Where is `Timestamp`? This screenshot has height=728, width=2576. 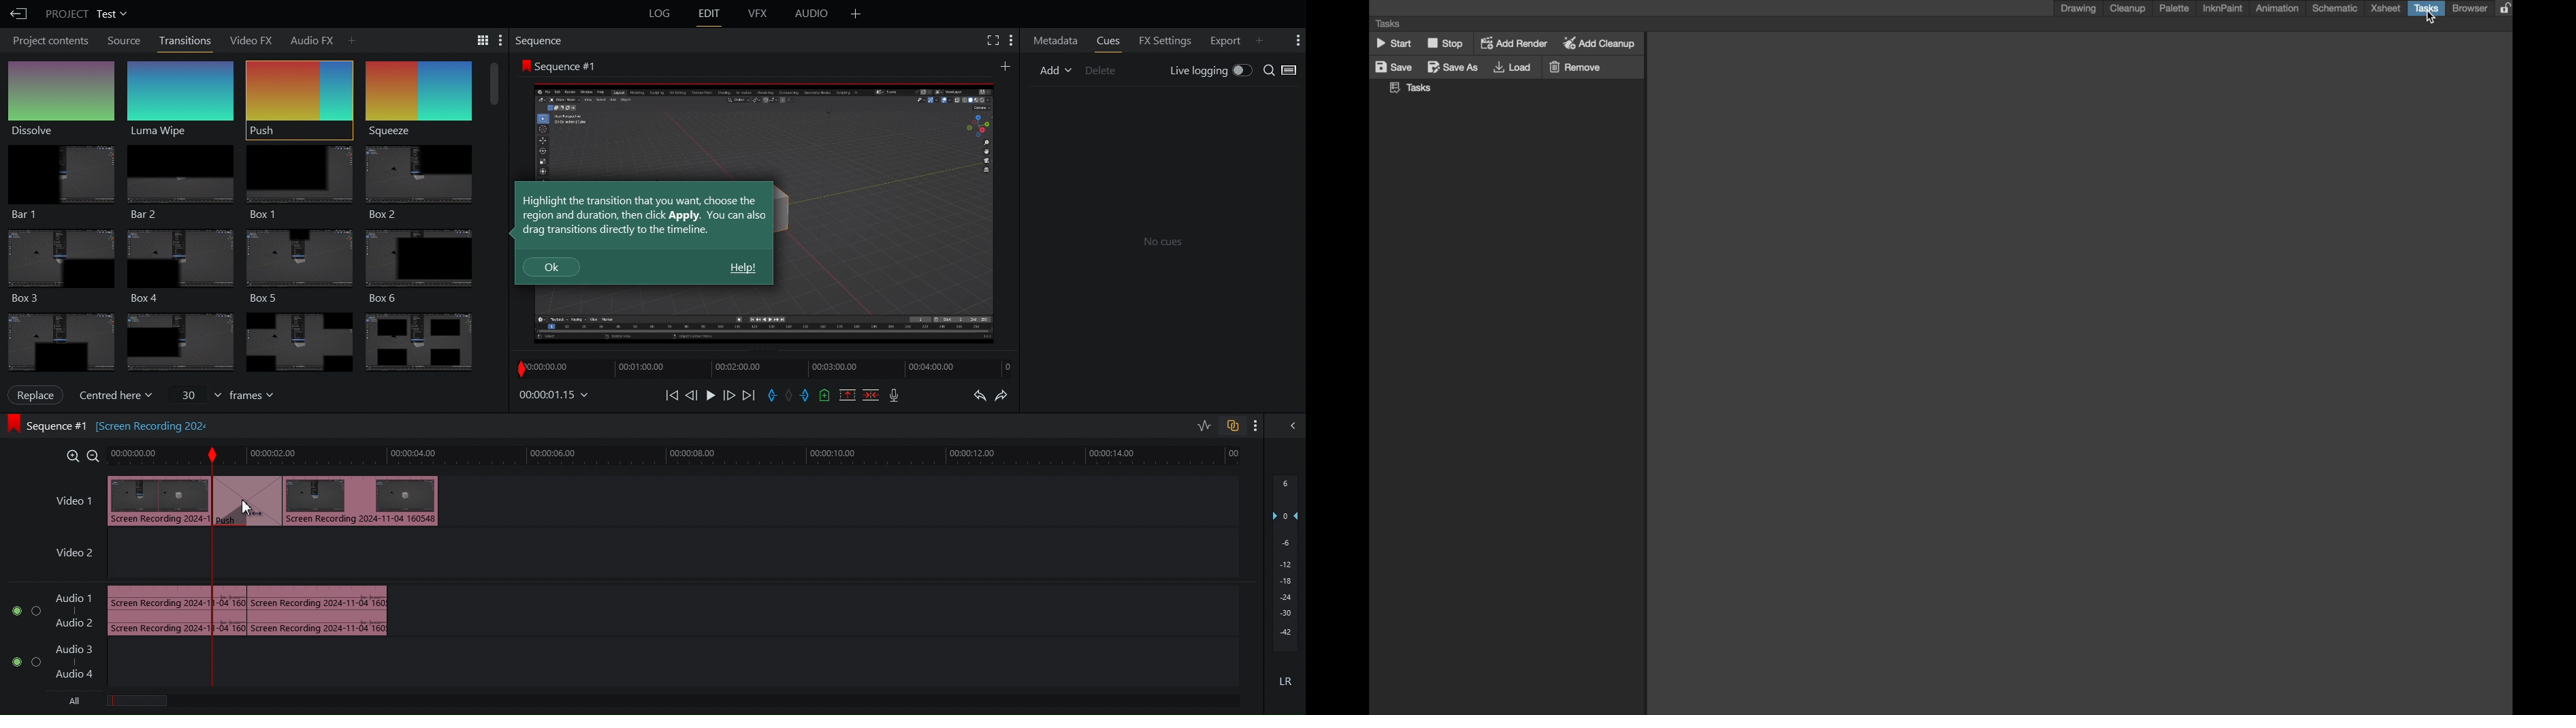 Timestamp is located at coordinates (554, 394).